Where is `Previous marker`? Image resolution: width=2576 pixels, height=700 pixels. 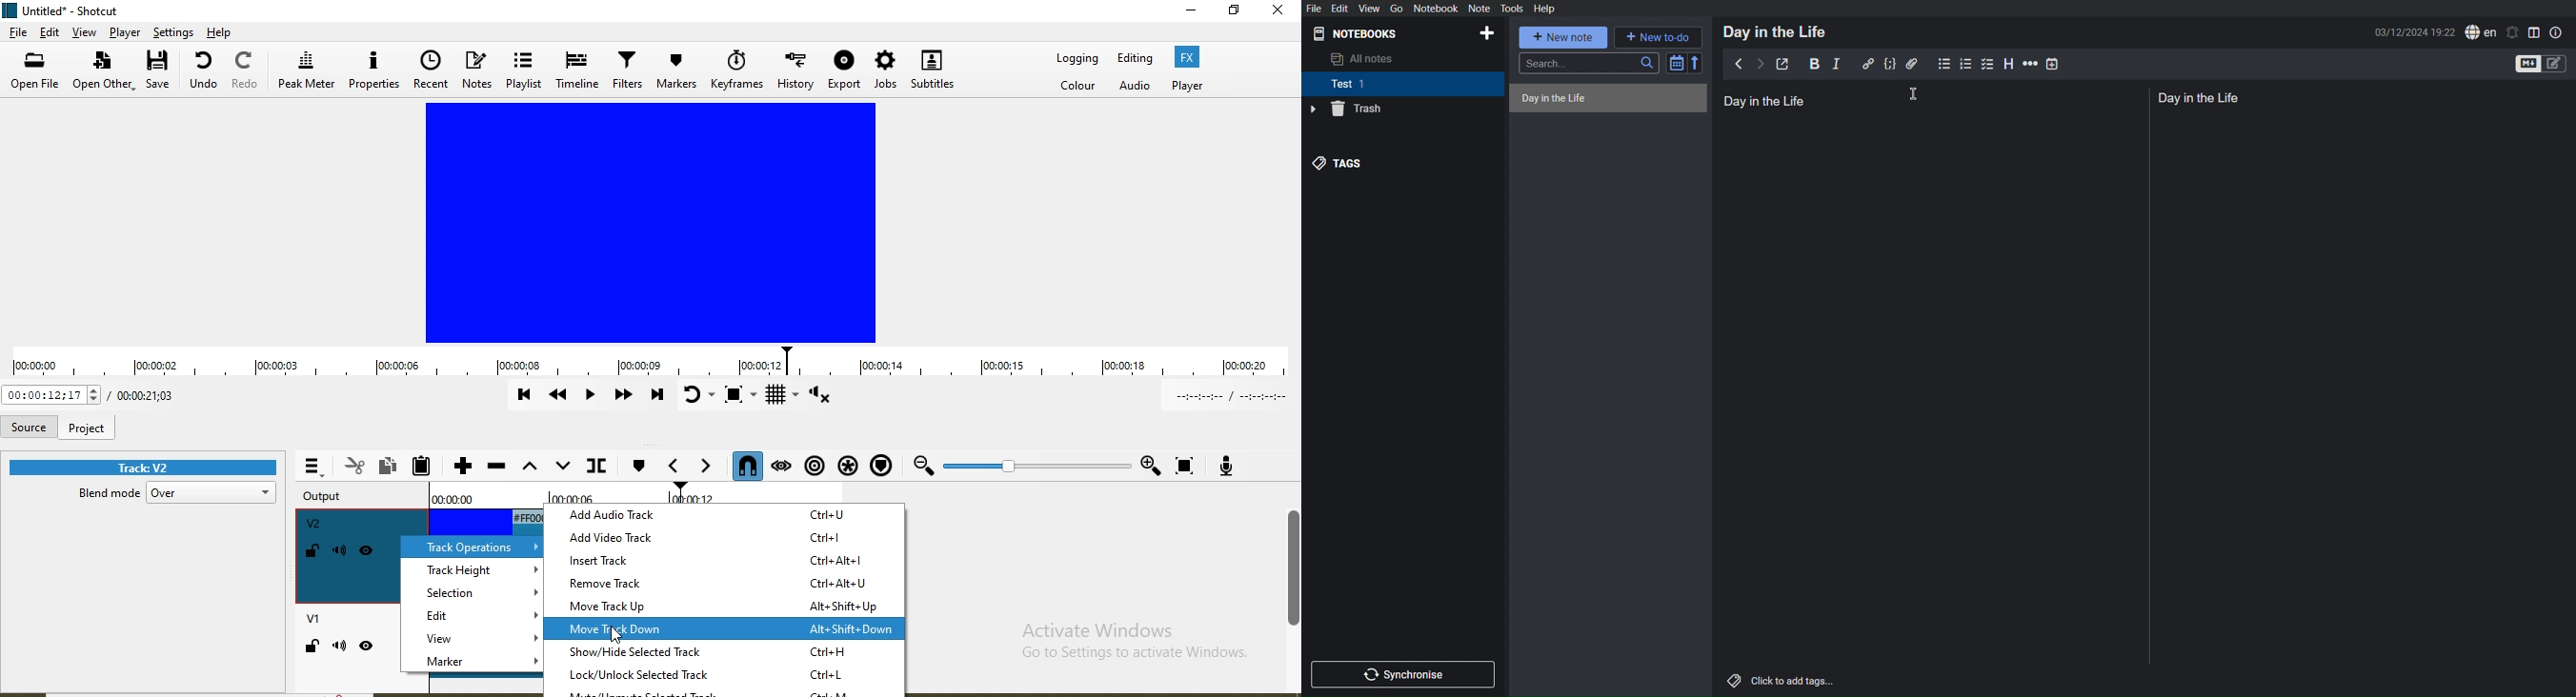 Previous marker is located at coordinates (676, 468).